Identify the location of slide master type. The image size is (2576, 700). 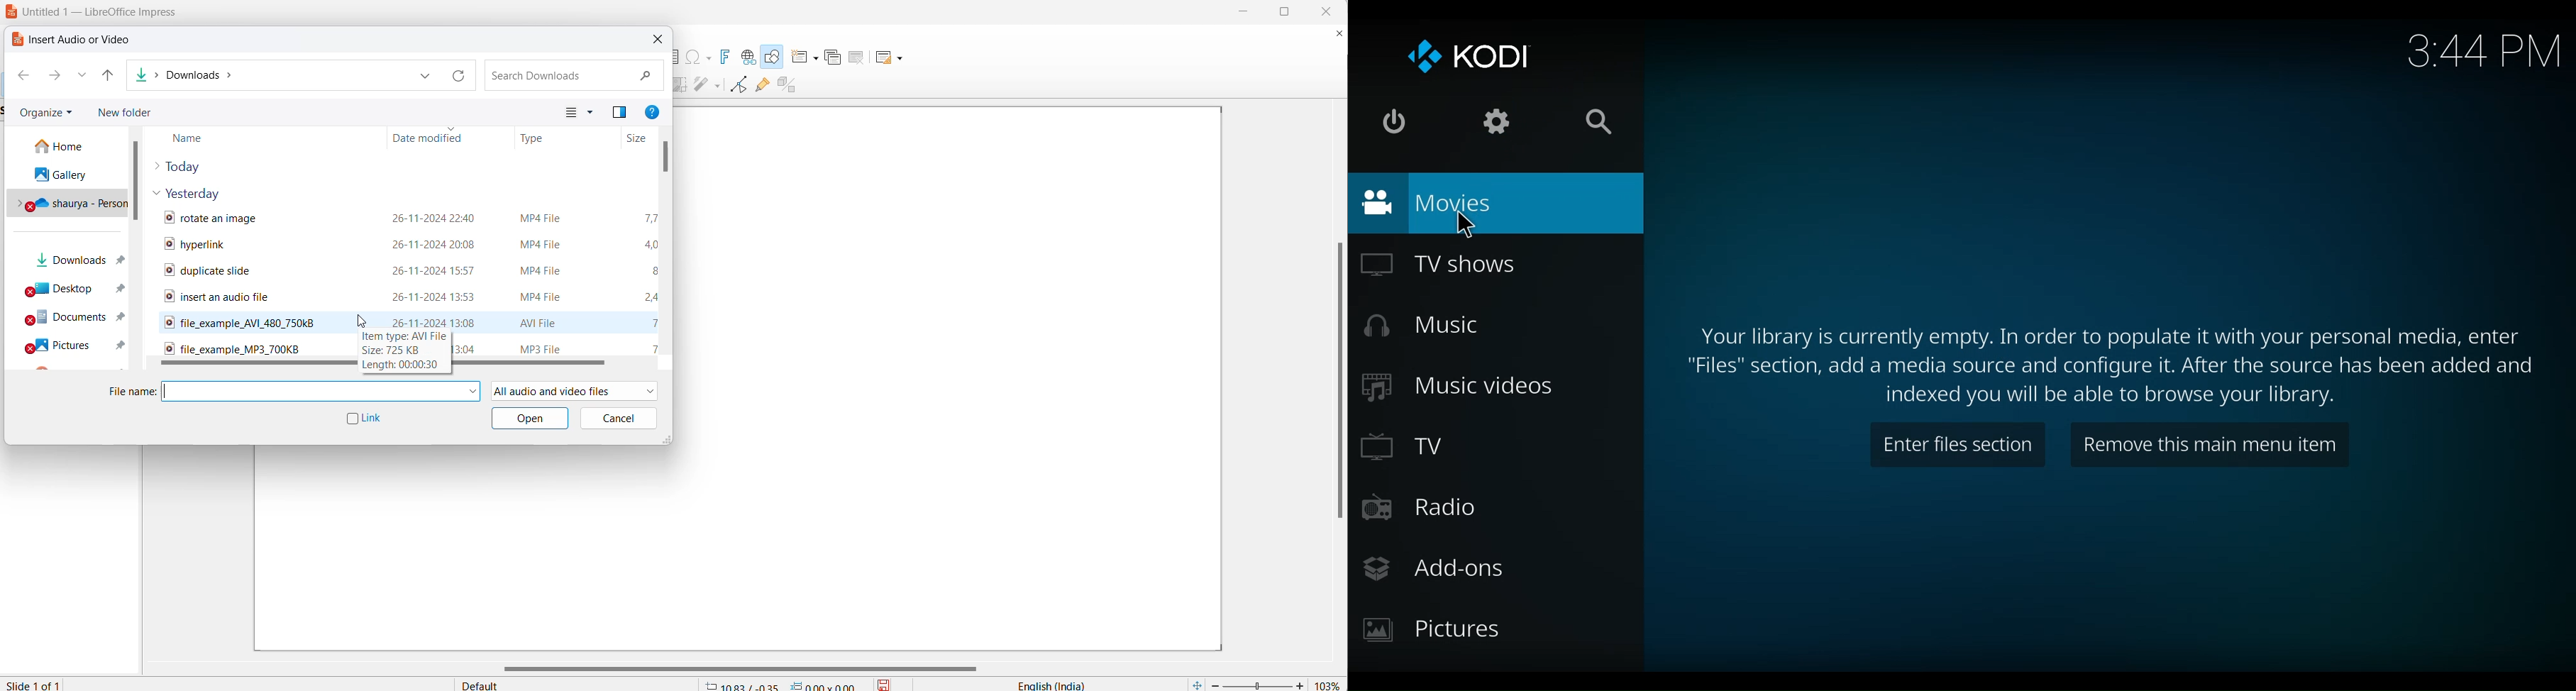
(580, 683).